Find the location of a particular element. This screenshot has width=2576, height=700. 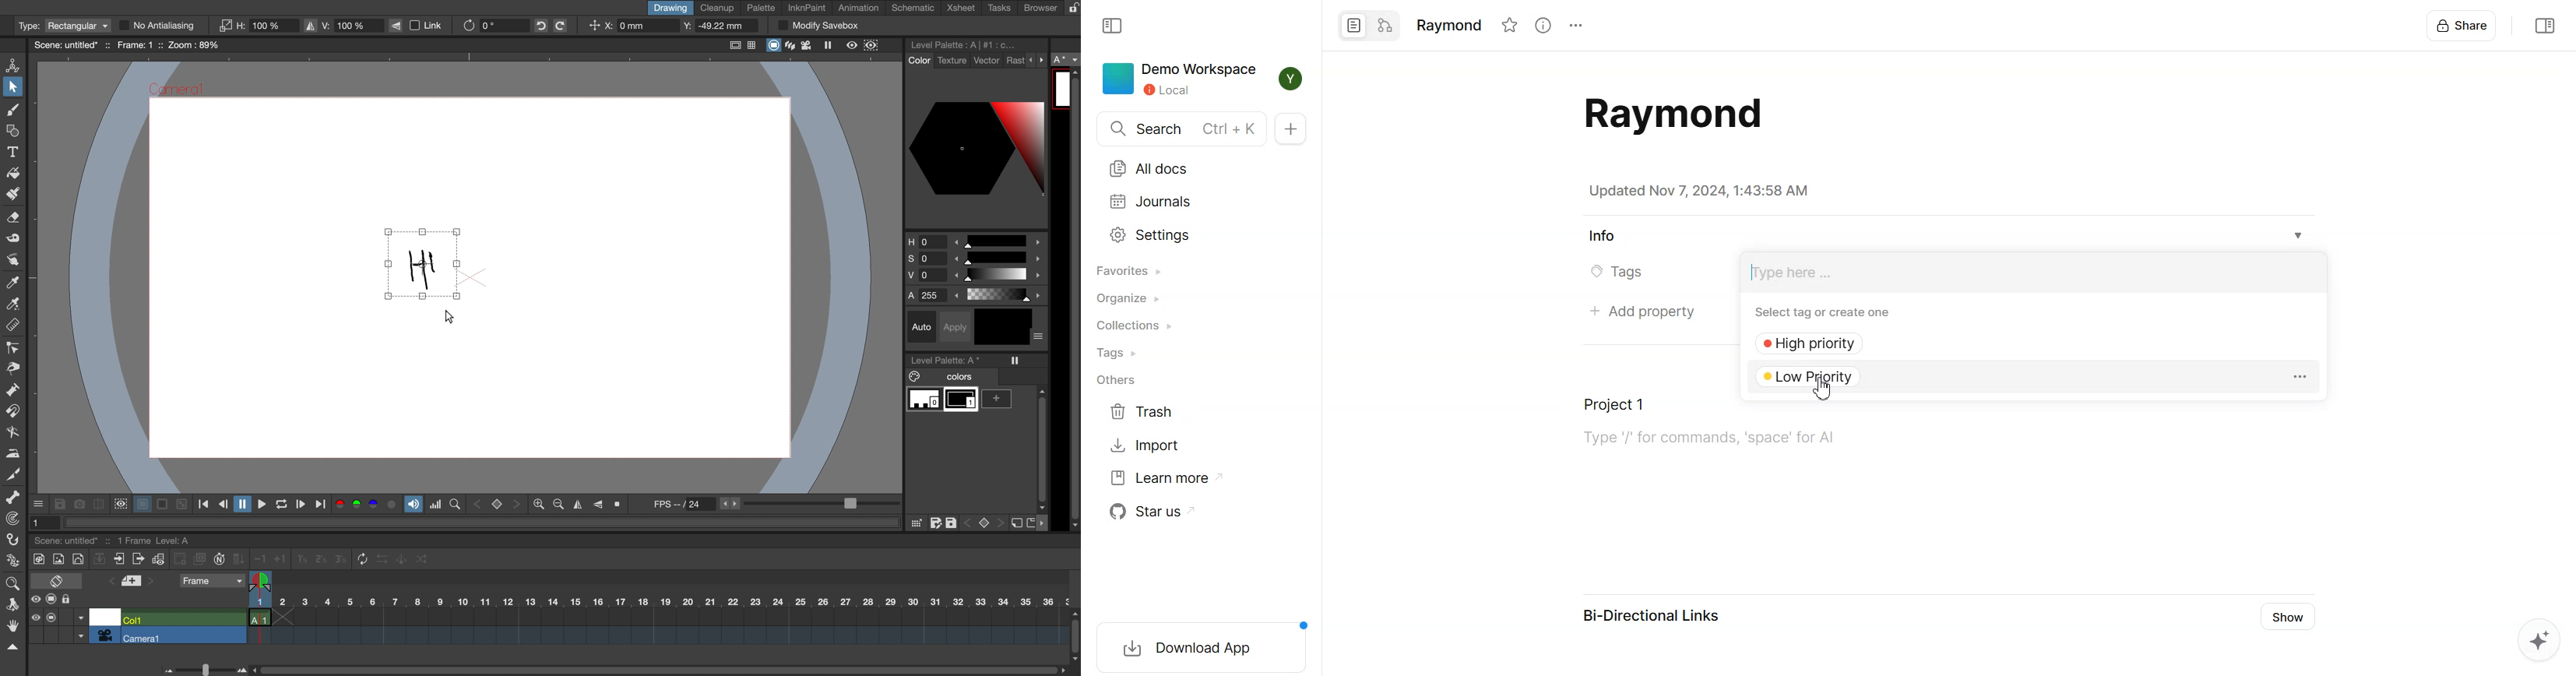

toggle x sheet timeline is located at coordinates (56, 580).